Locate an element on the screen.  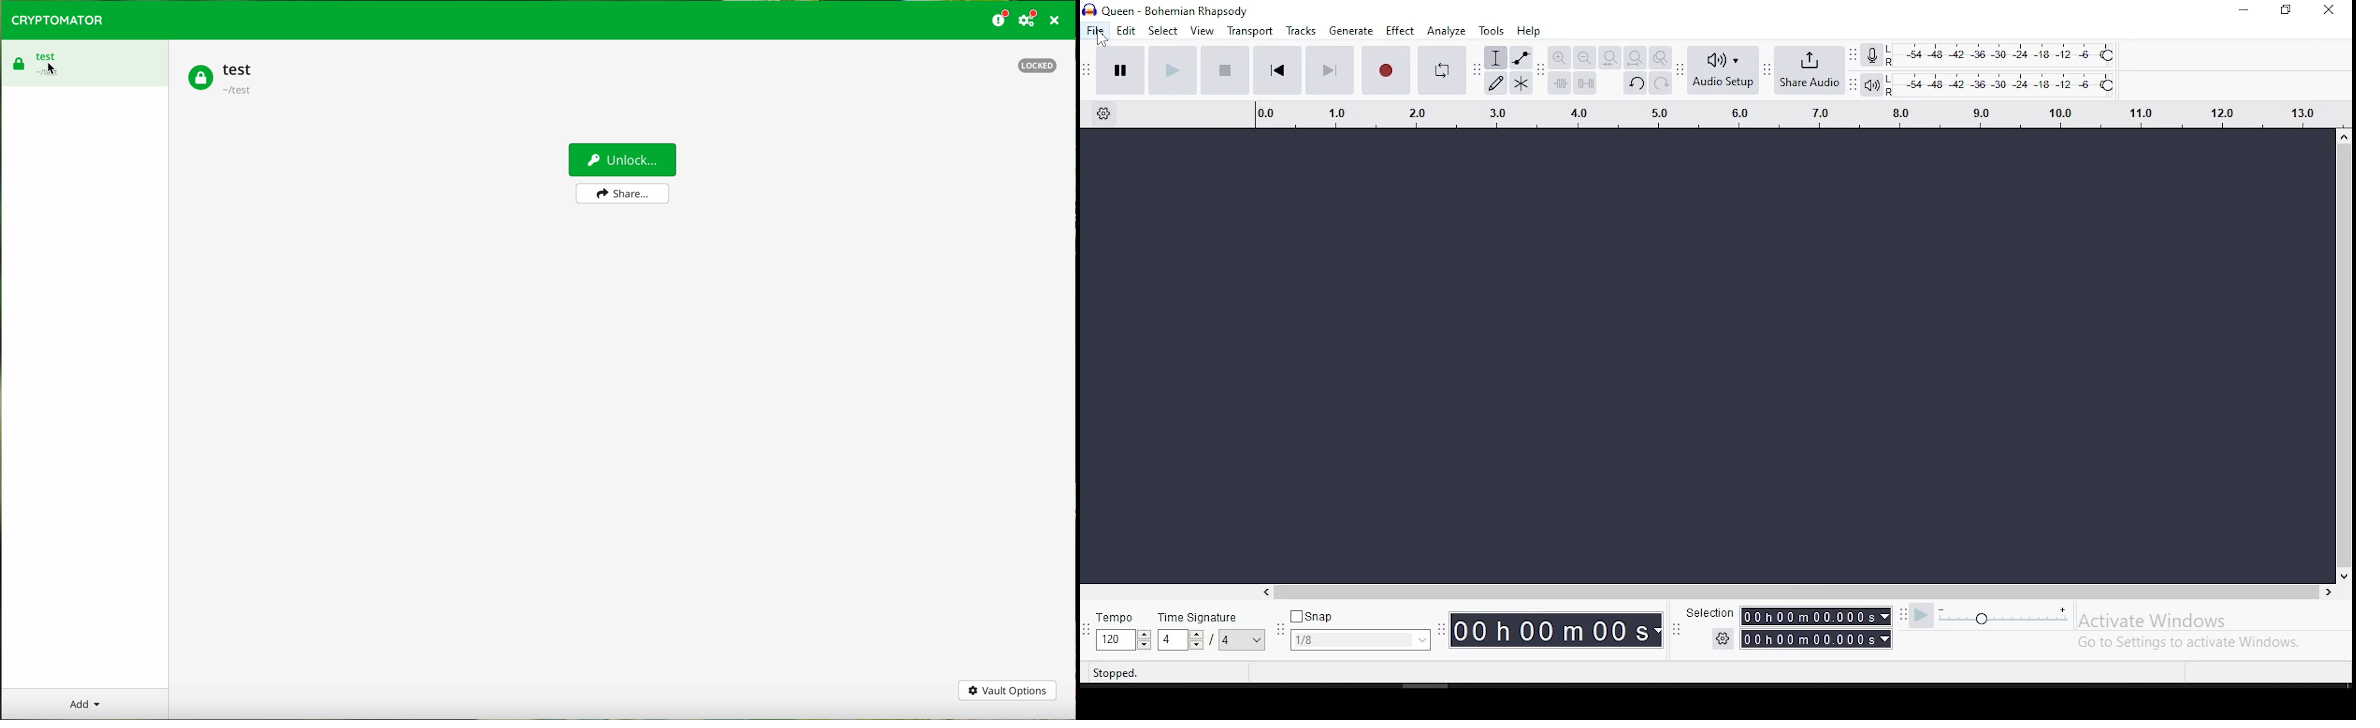
zoom toggle is located at coordinates (1660, 58).